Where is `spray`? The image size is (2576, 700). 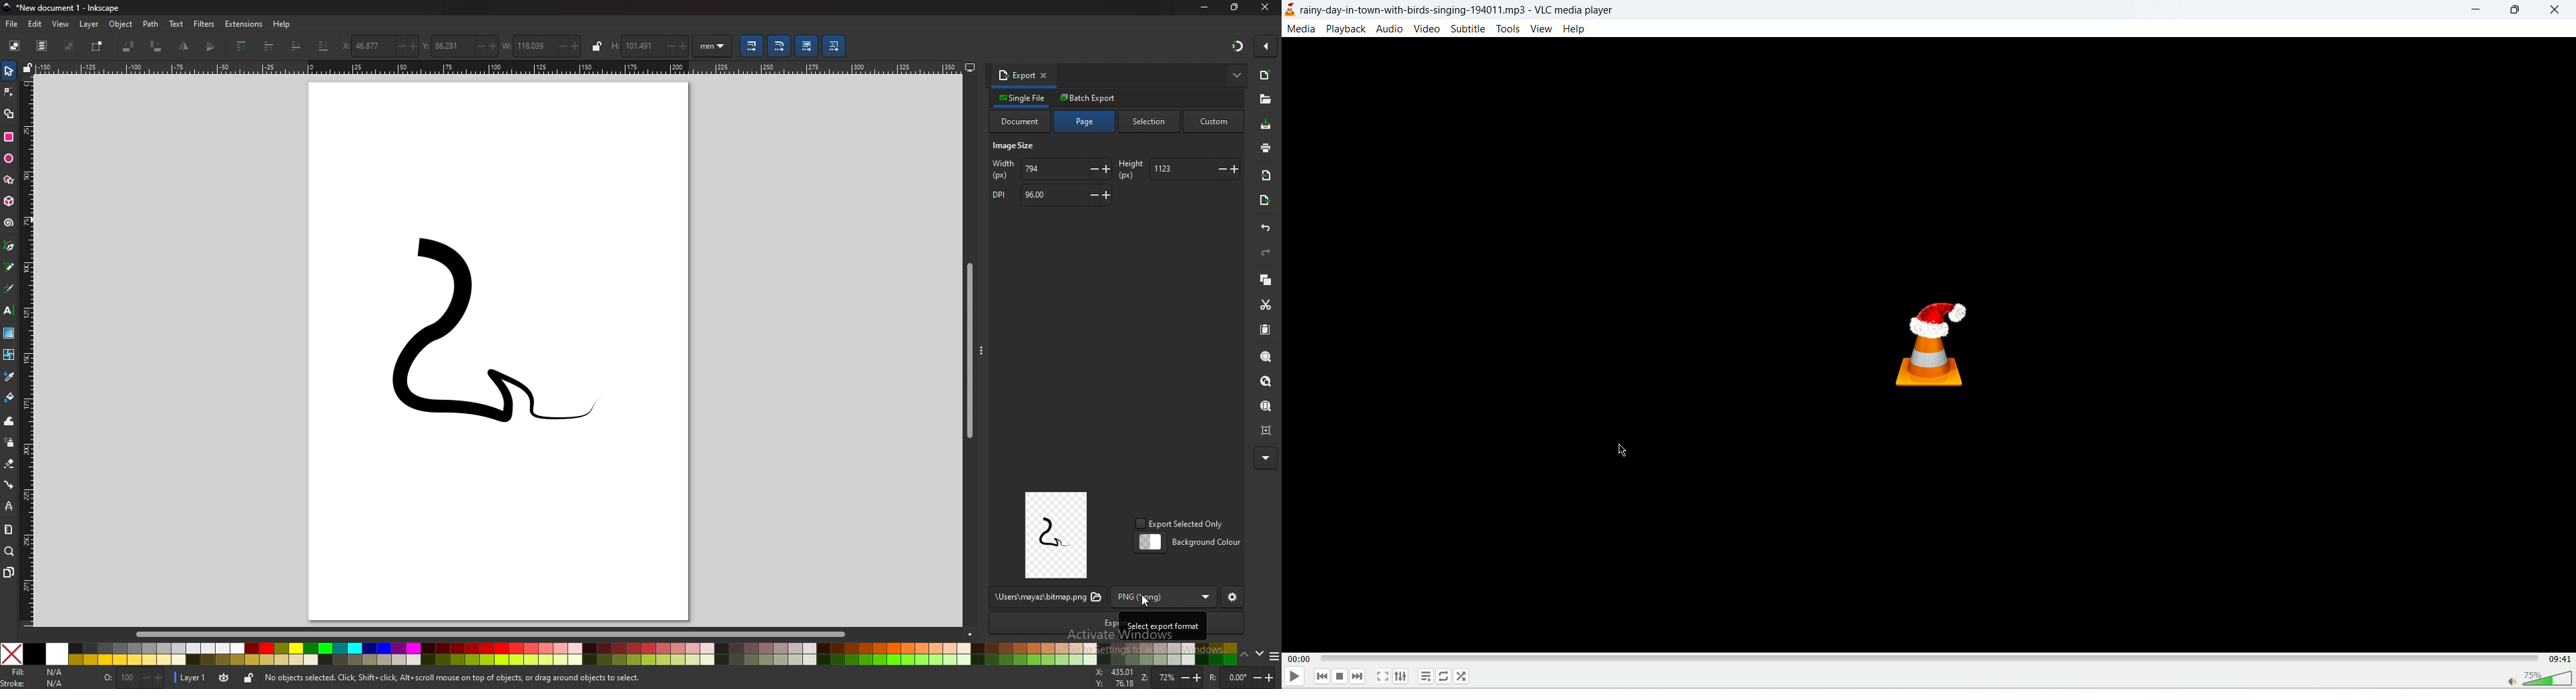
spray is located at coordinates (9, 442).